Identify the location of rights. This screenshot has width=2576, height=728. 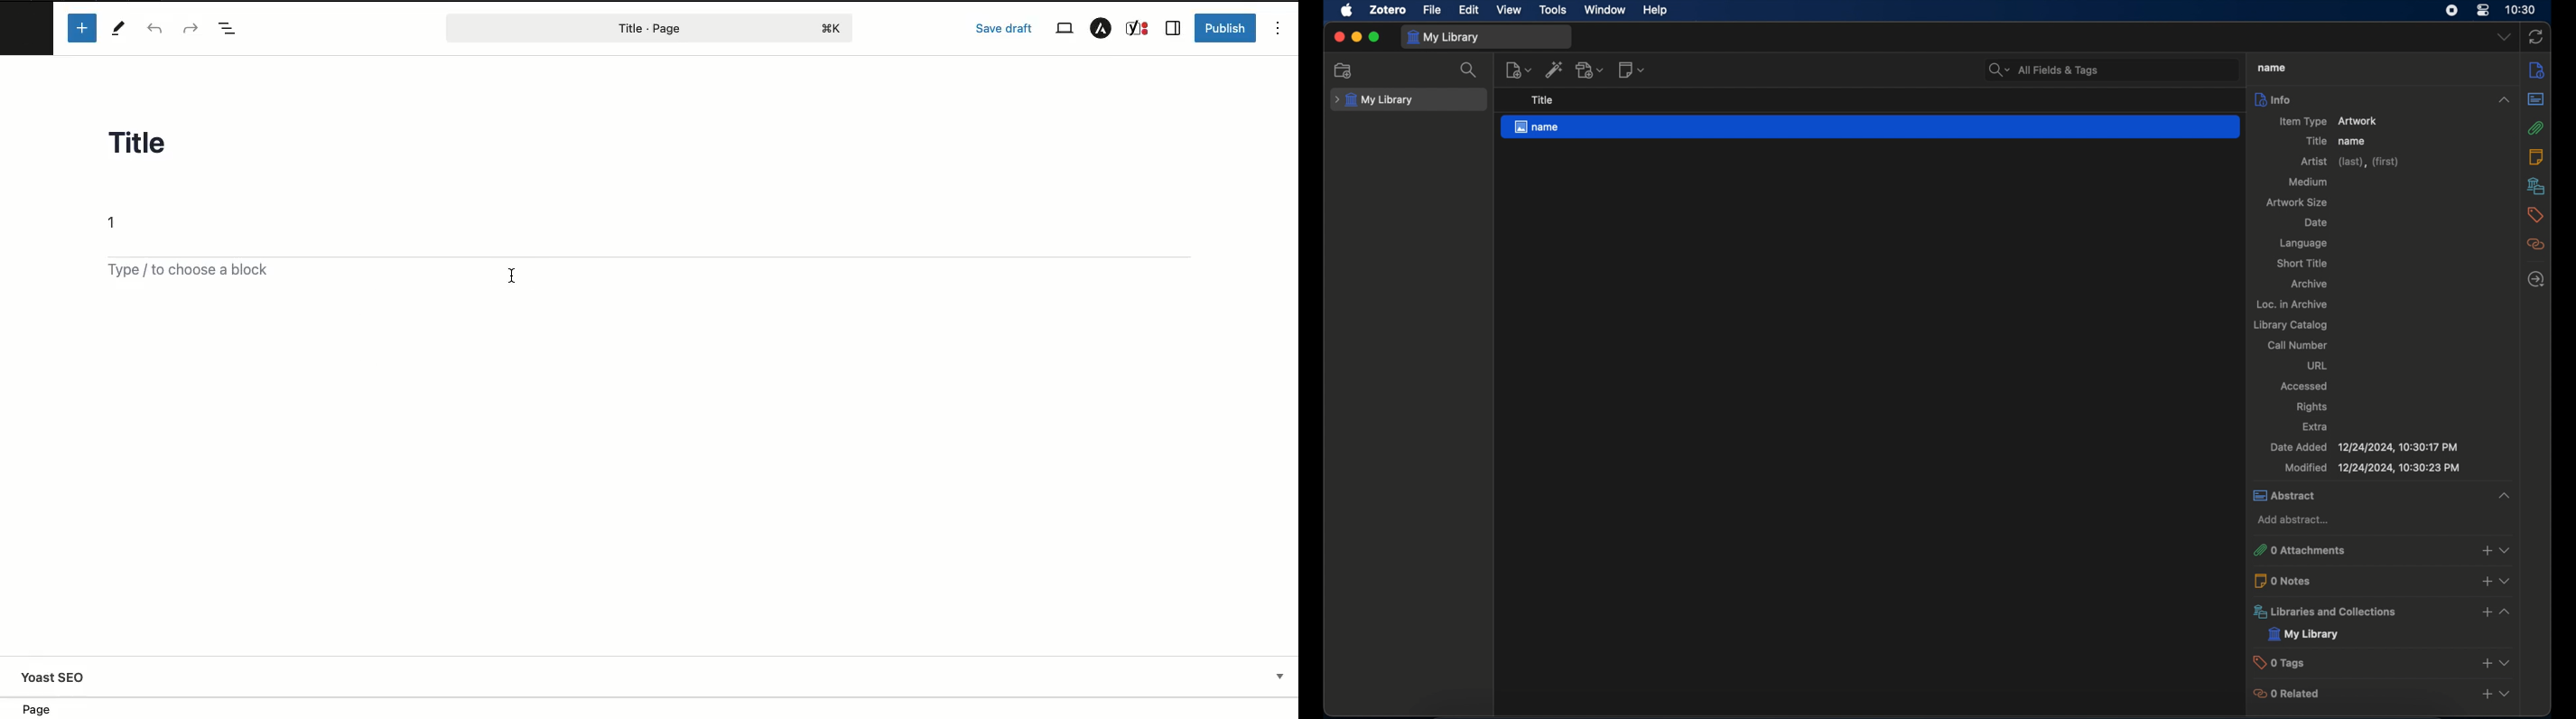
(2312, 407).